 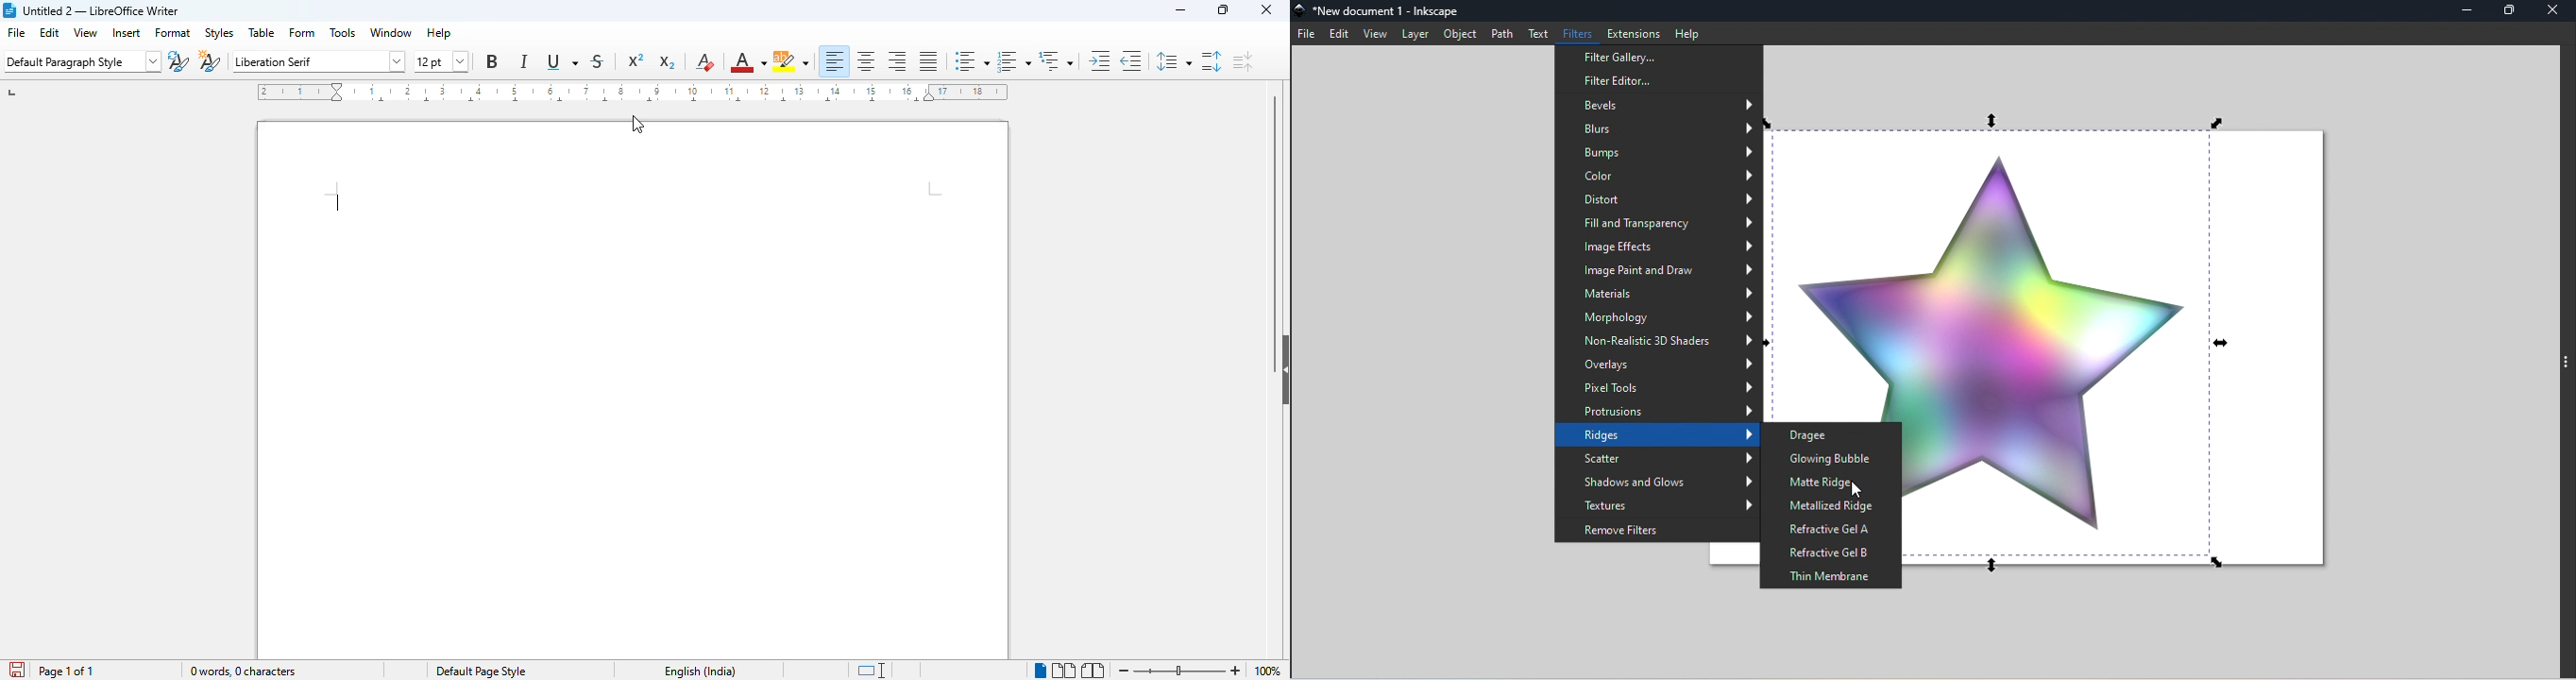 What do you see at coordinates (50, 32) in the screenshot?
I see `edit` at bounding box center [50, 32].